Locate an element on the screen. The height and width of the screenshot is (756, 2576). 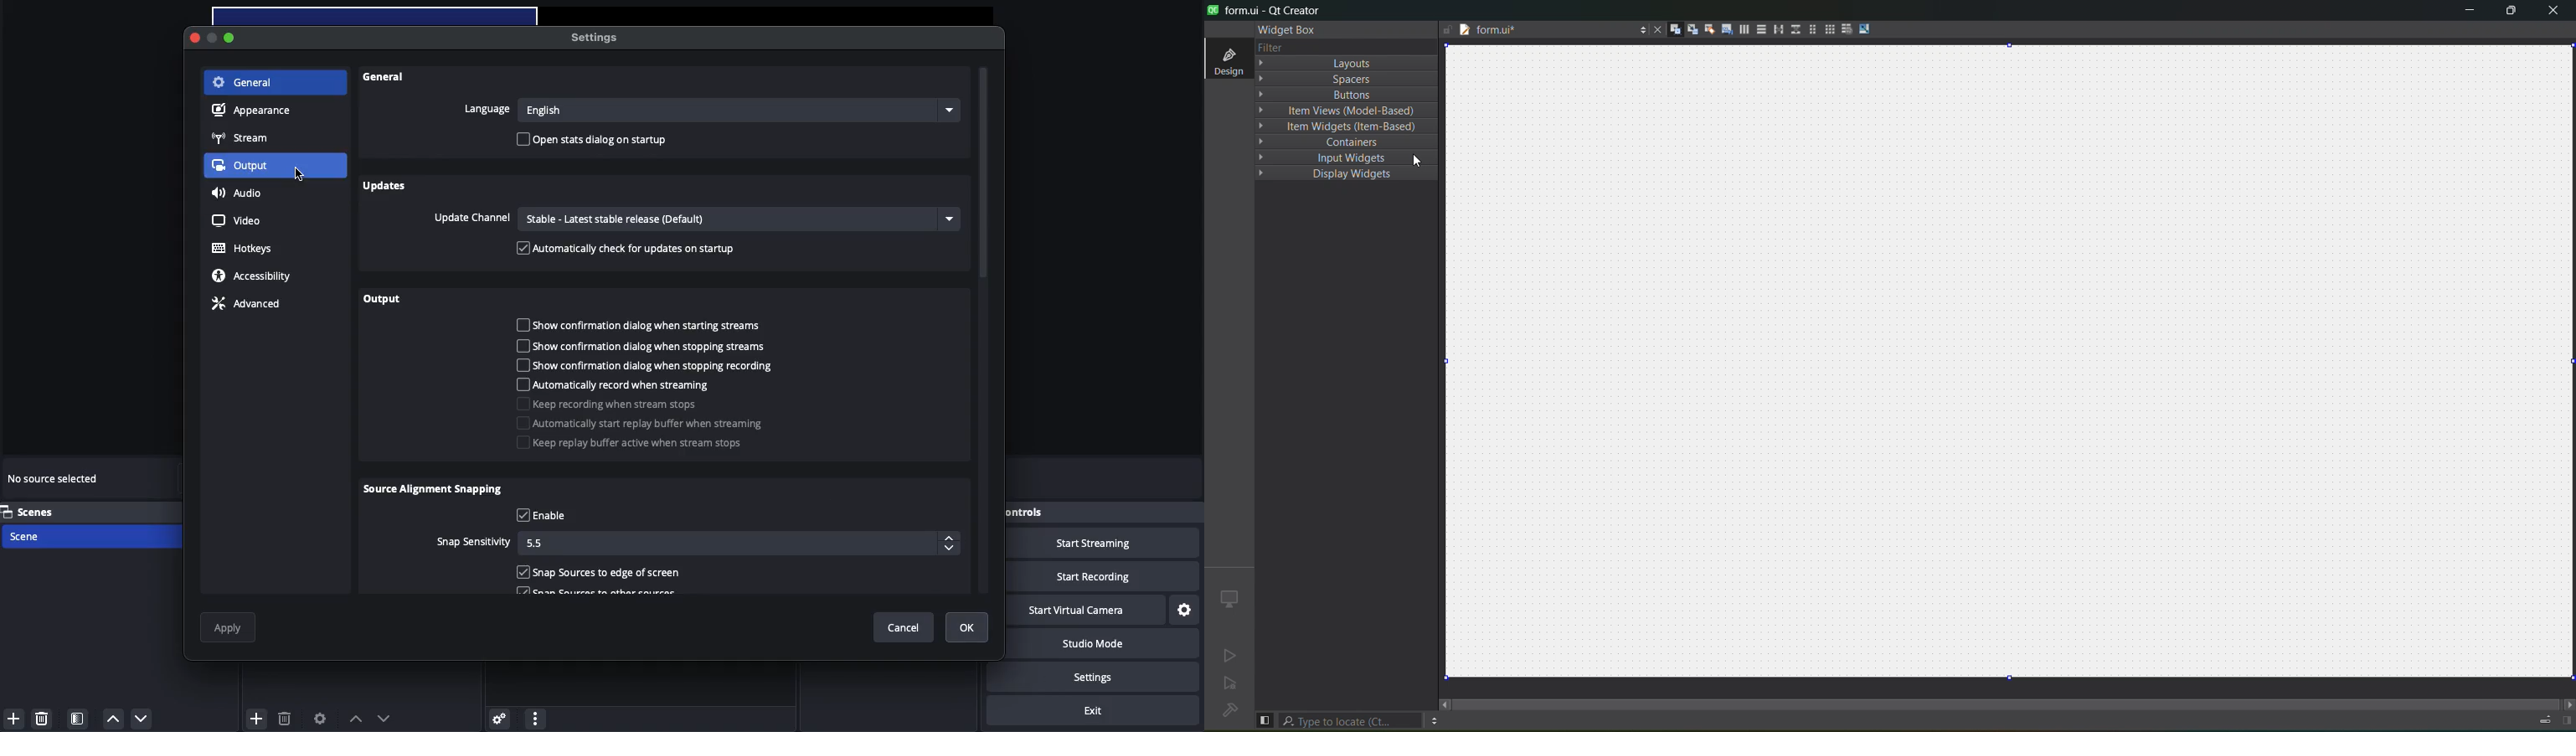
Show confirmation dialog when stopping is located at coordinates (650, 366).